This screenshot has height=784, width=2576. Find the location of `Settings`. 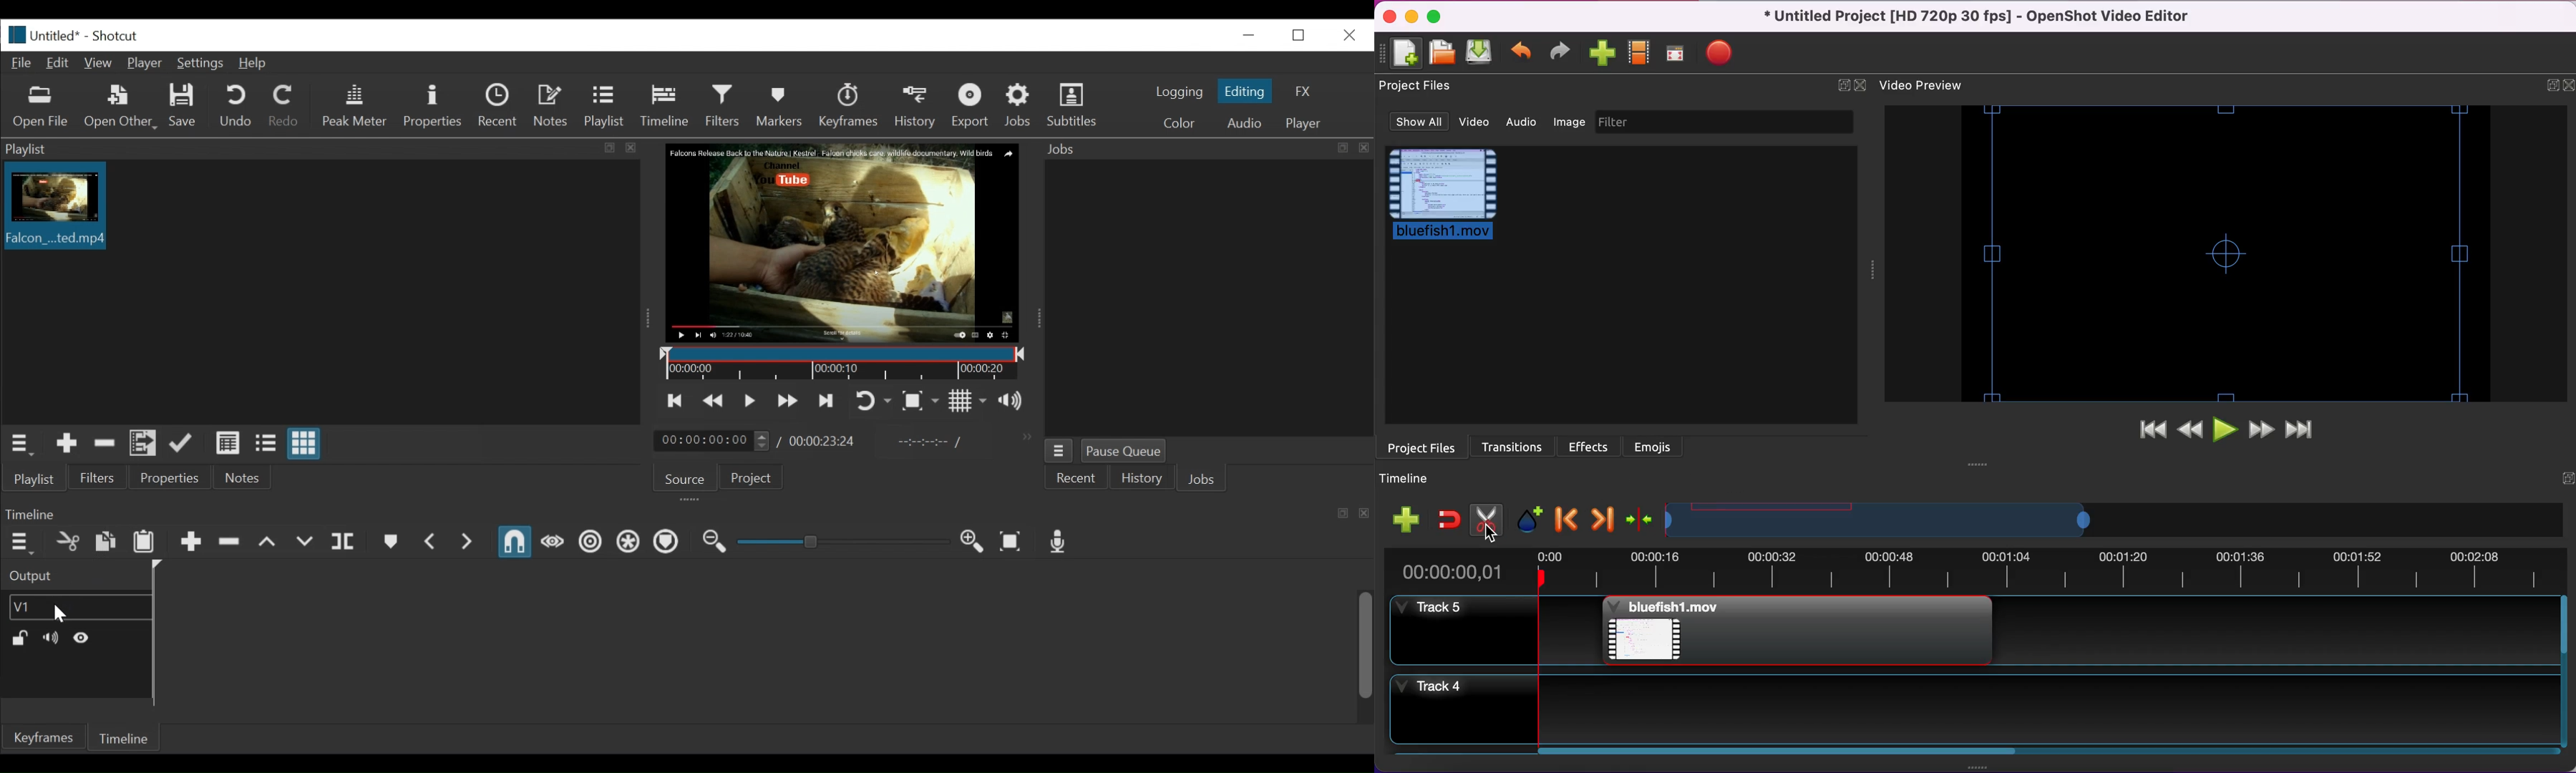

Settings is located at coordinates (200, 62).